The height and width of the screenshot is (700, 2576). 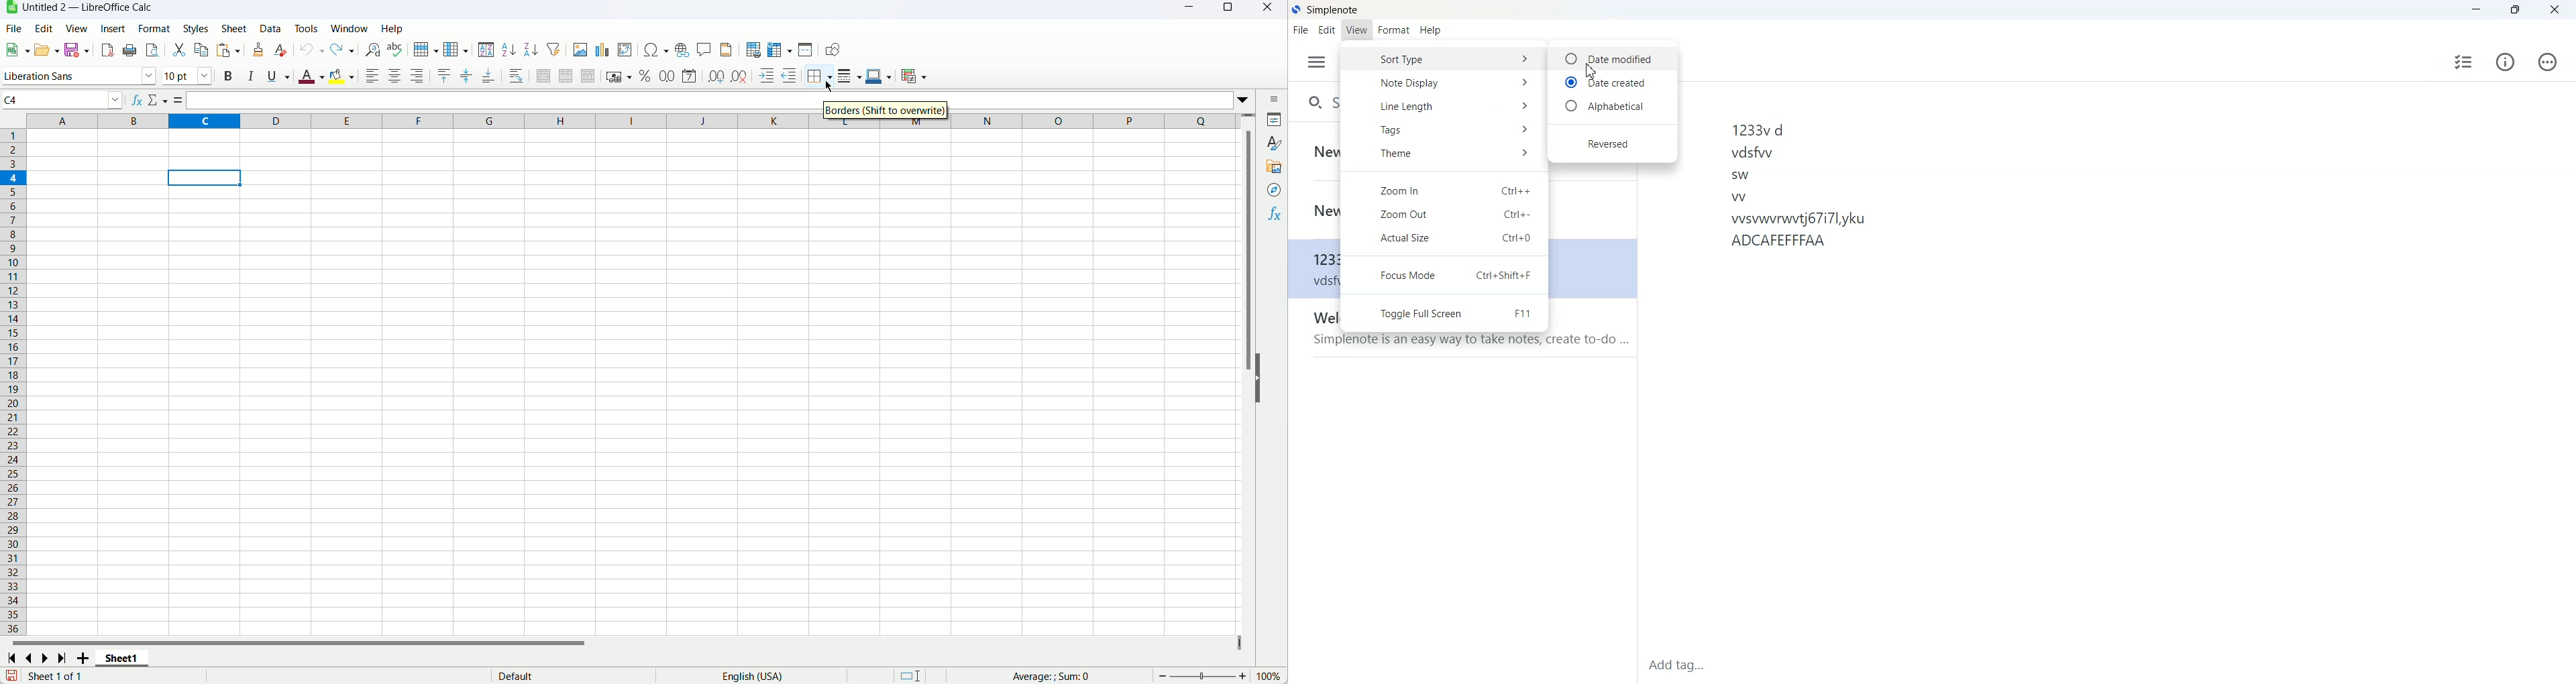 What do you see at coordinates (909, 675) in the screenshot?
I see `Standard selection` at bounding box center [909, 675].